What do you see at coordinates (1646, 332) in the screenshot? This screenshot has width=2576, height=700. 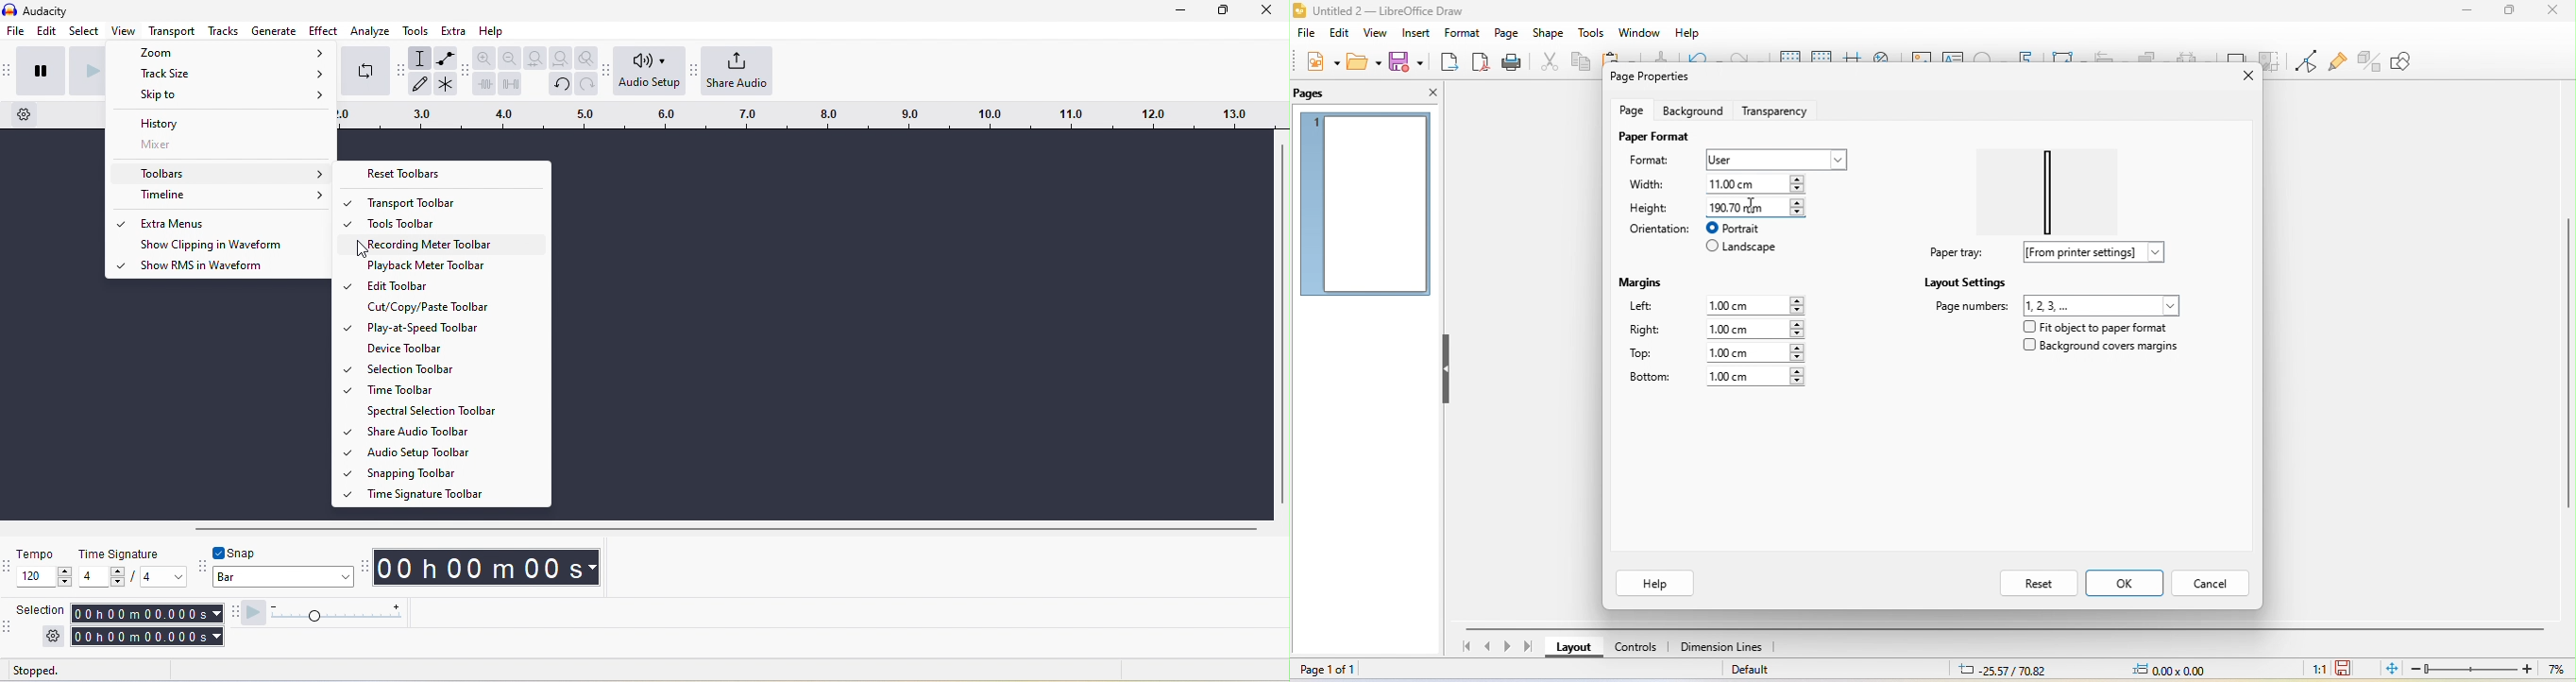 I see `right` at bounding box center [1646, 332].